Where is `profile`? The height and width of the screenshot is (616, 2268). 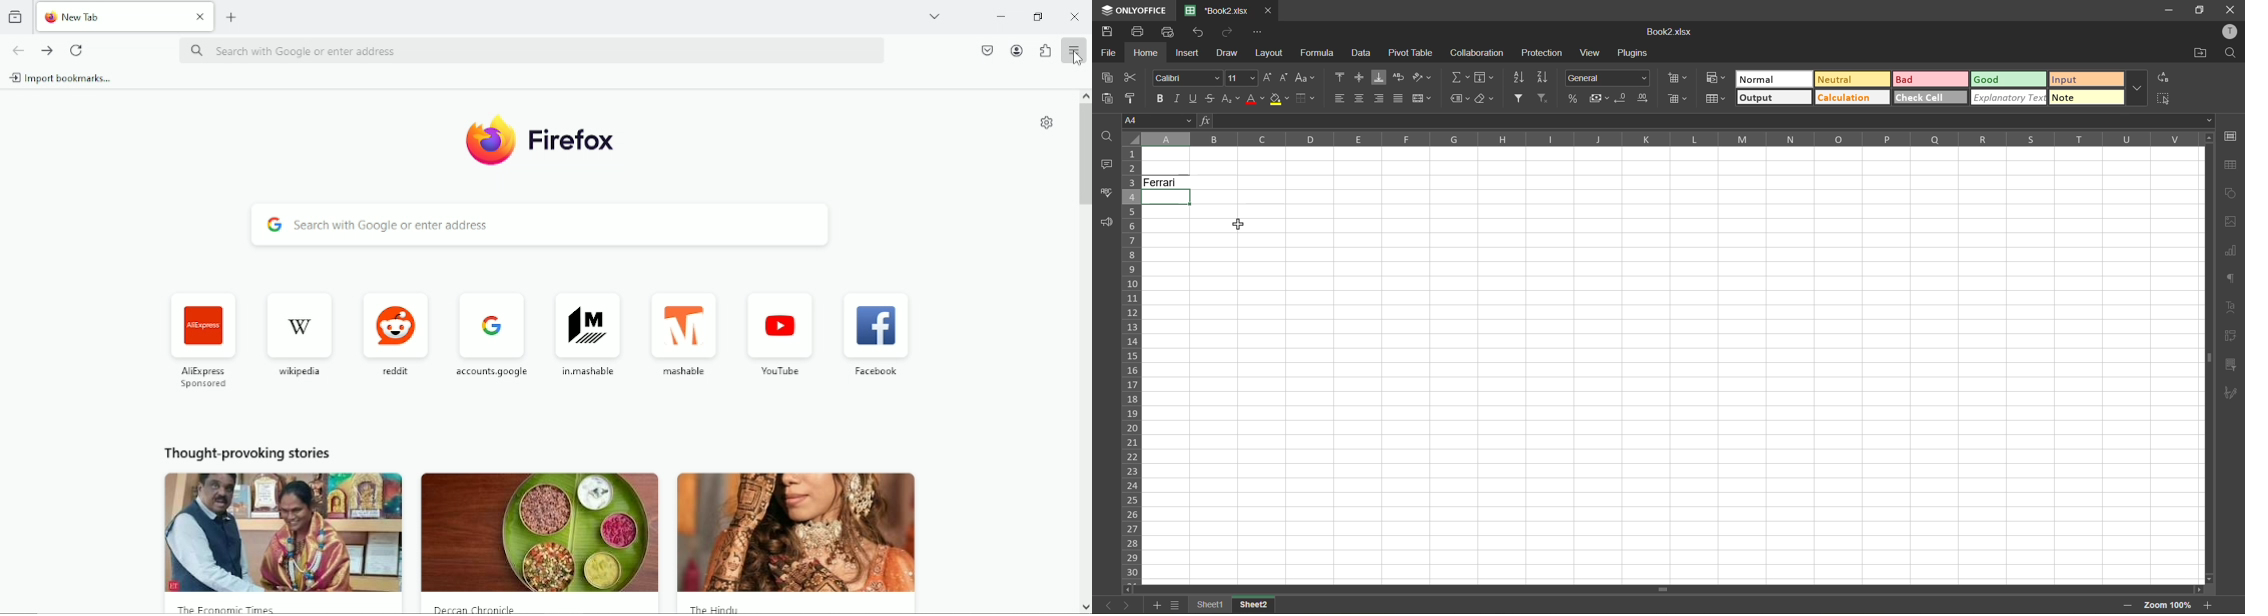 profile is located at coordinates (2232, 32).